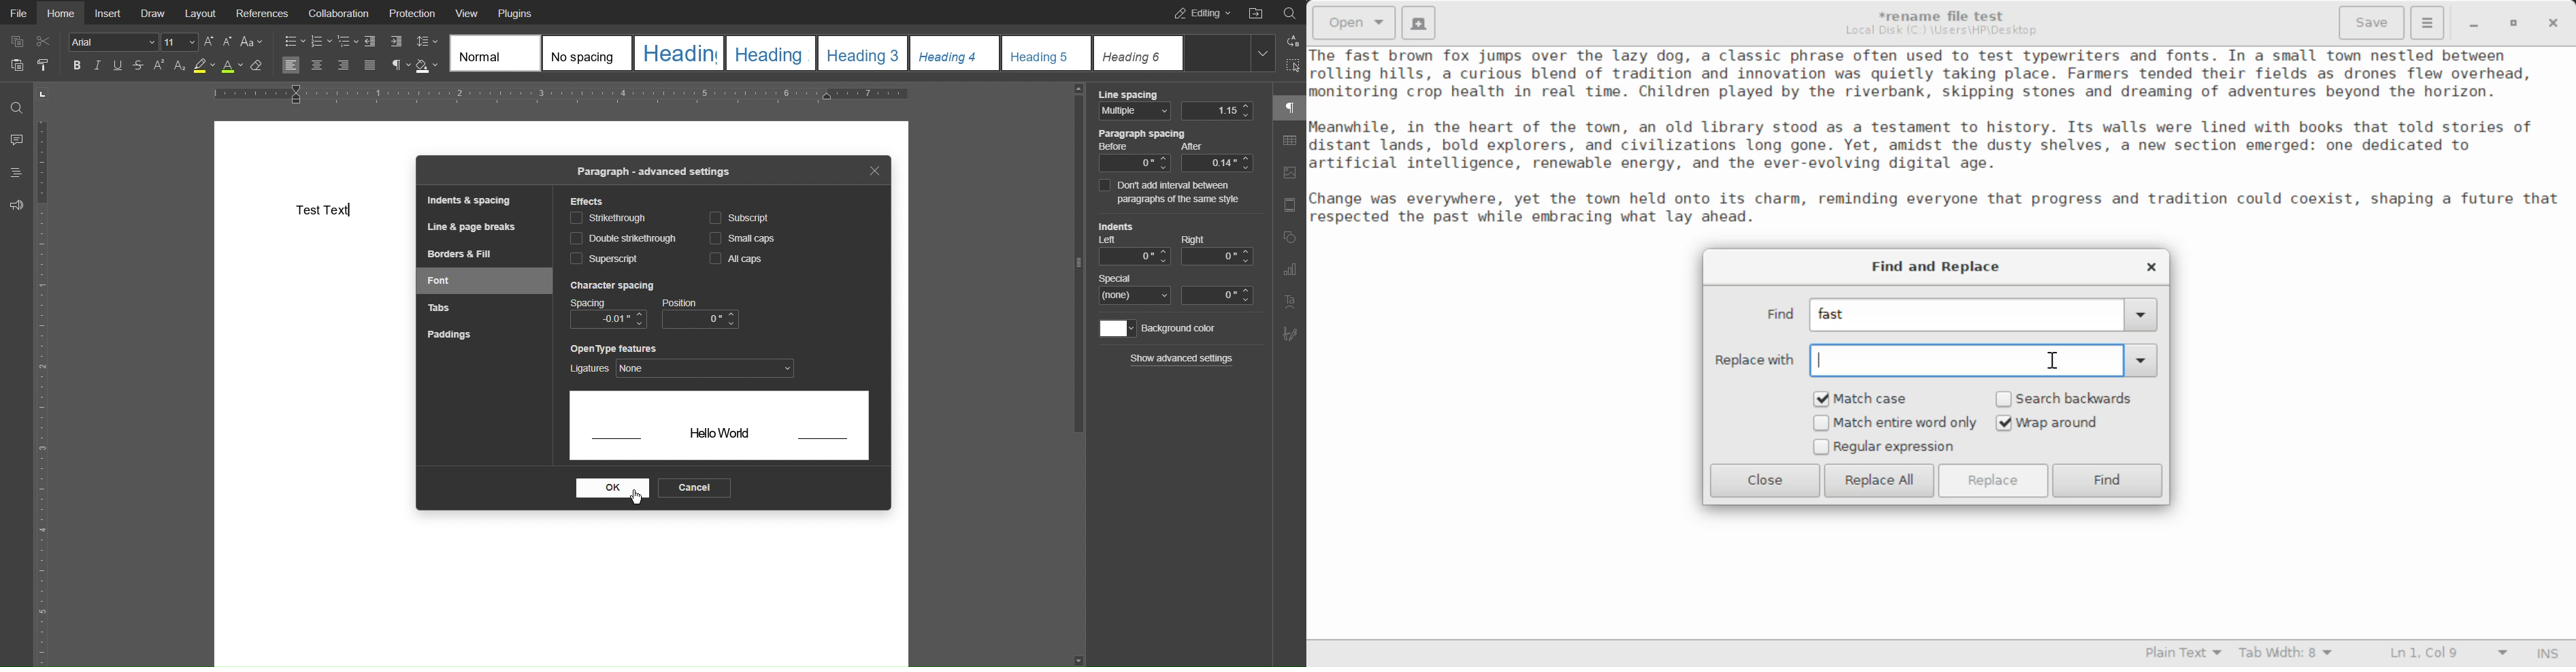  What do you see at coordinates (2068, 398) in the screenshot?
I see `Search backwards` at bounding box center [2068, 398].